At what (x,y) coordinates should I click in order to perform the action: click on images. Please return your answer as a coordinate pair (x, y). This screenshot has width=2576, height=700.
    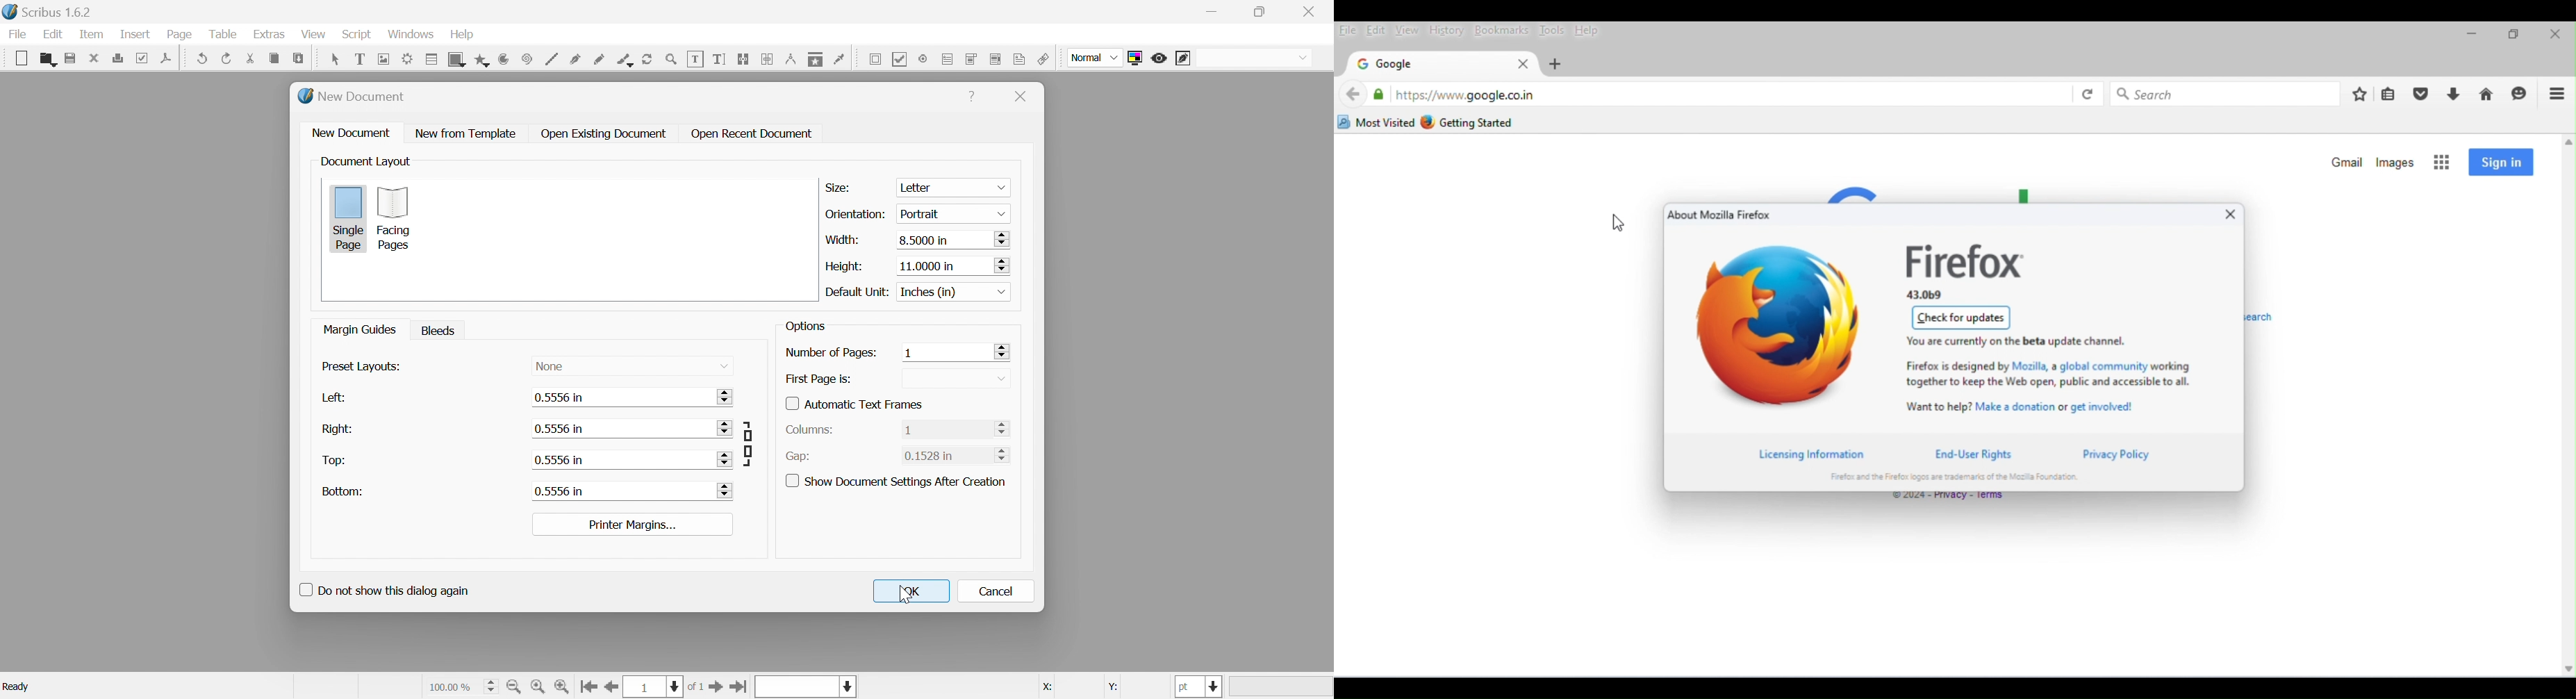
    Looking at the image, I should click on (2397, 162).